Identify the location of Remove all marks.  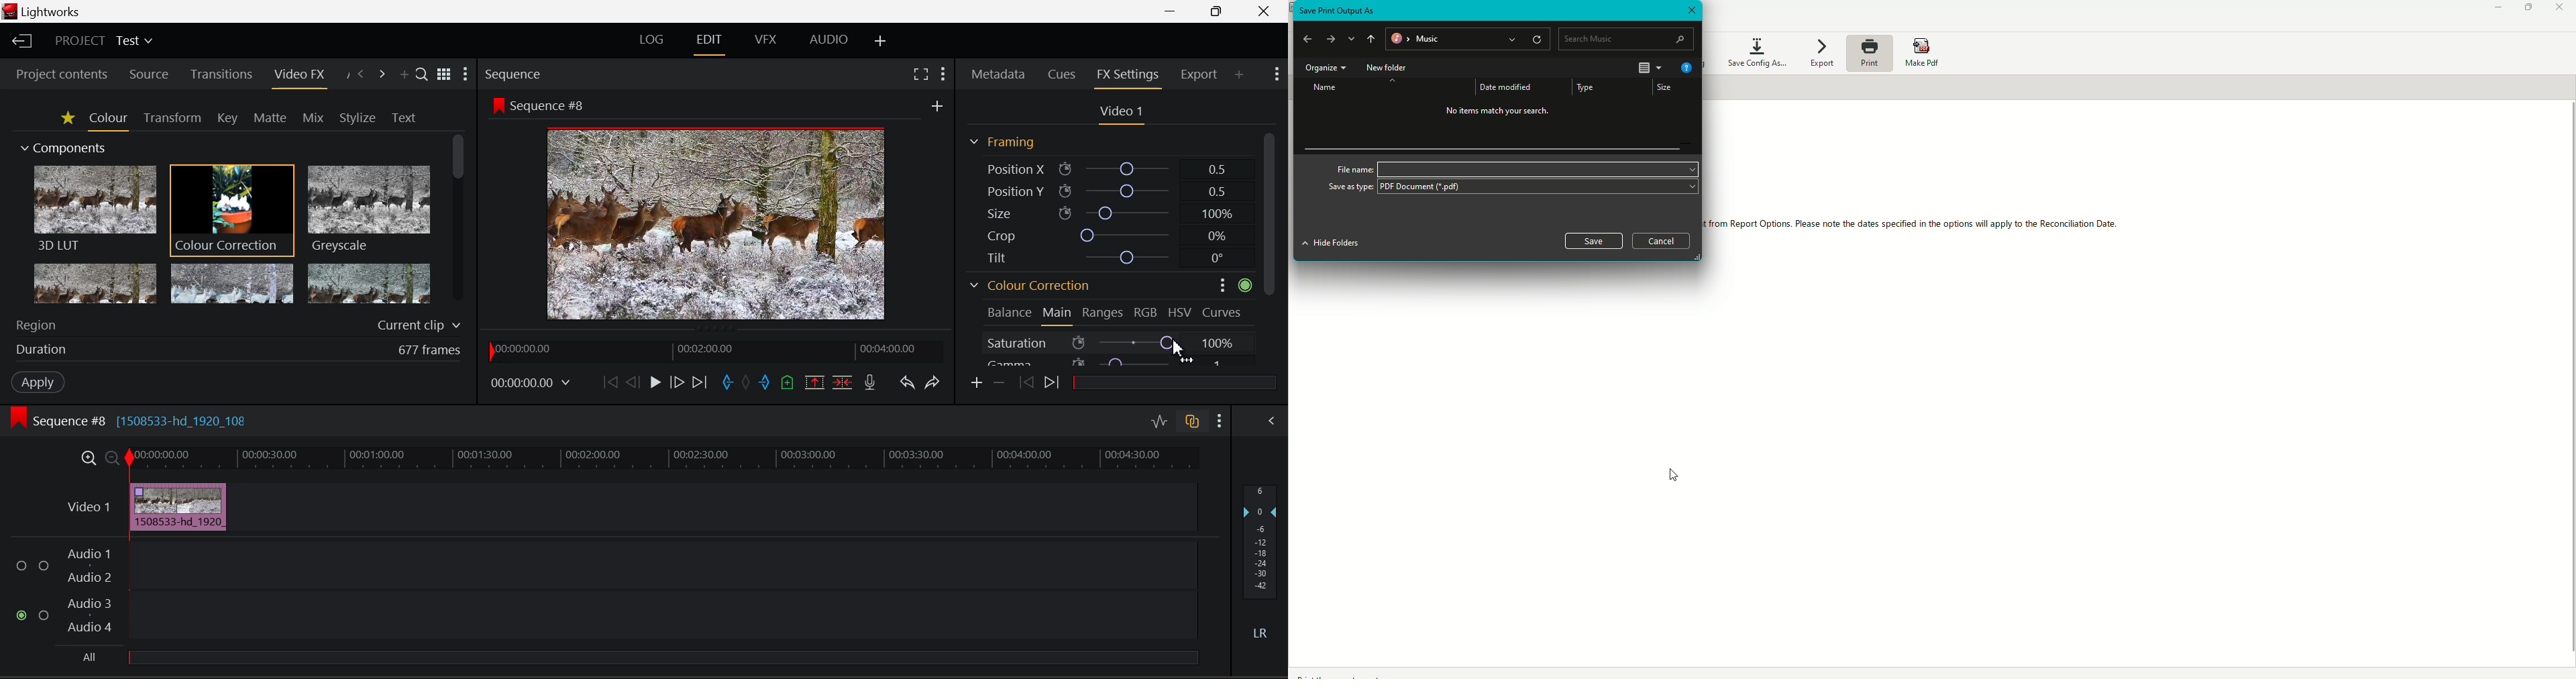
(745, 382).